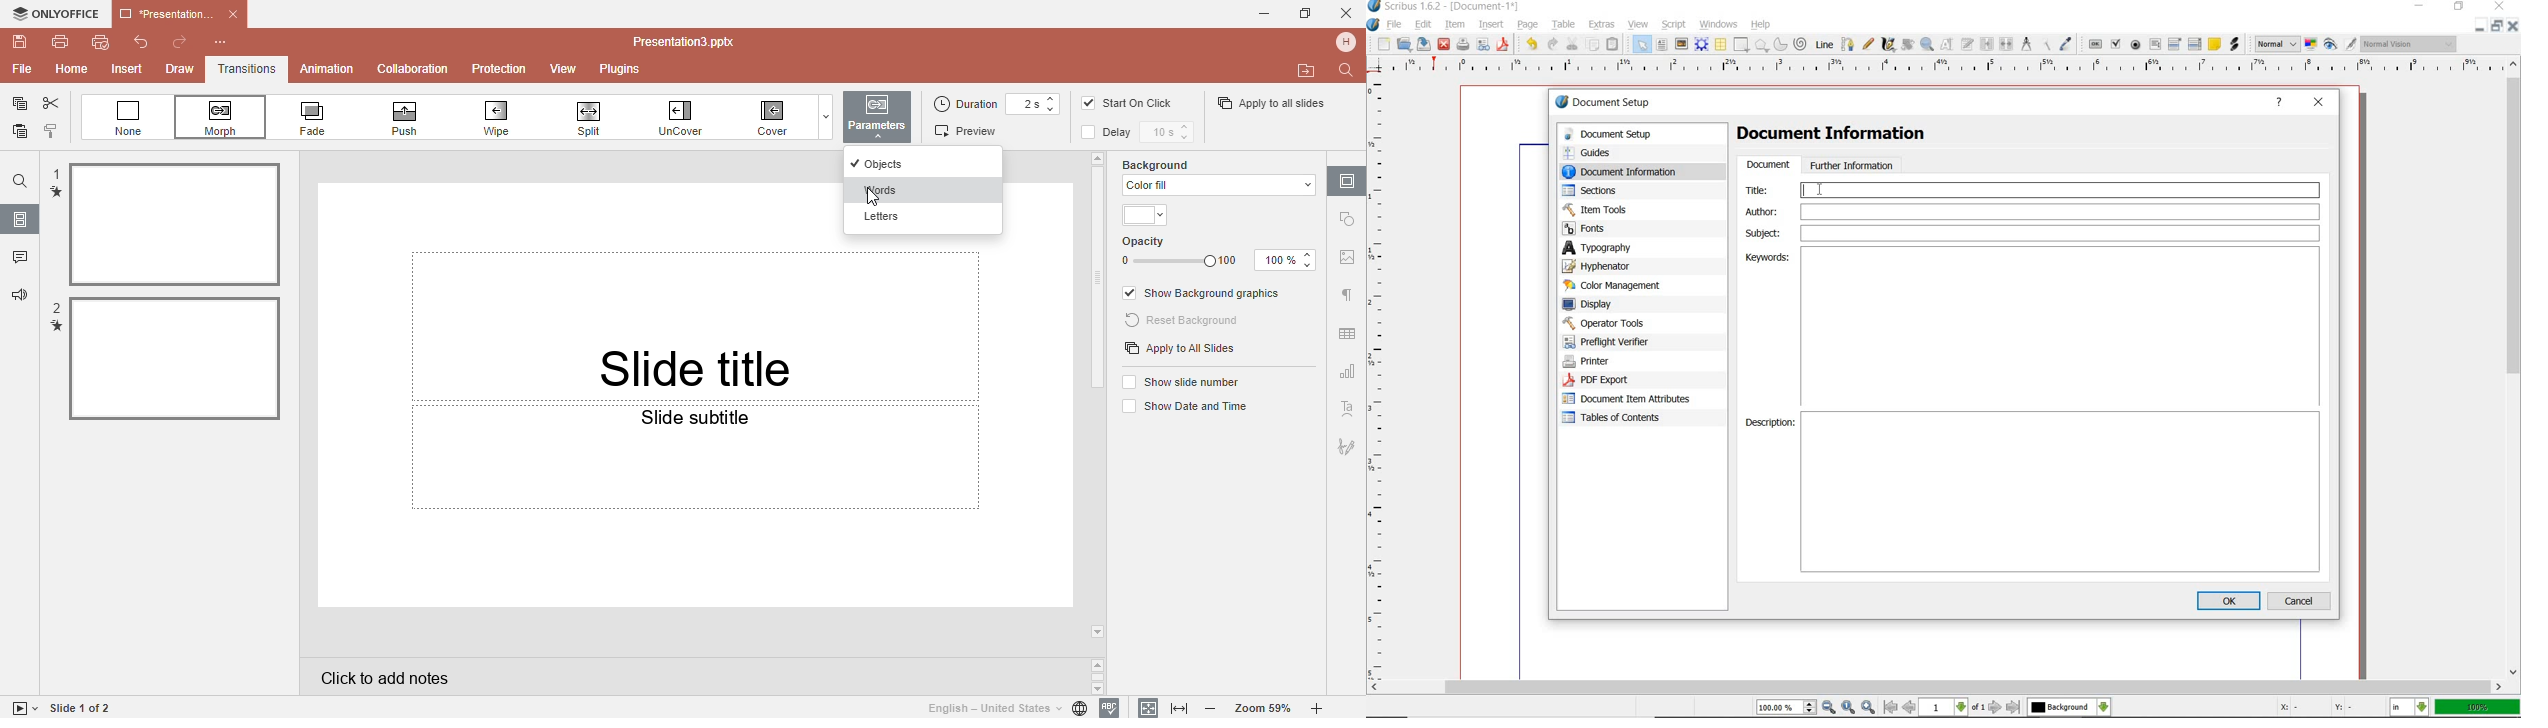 The height and width of the screenshot is (728, 2548). I want to click on Slide subtittle, so click(695, 505).